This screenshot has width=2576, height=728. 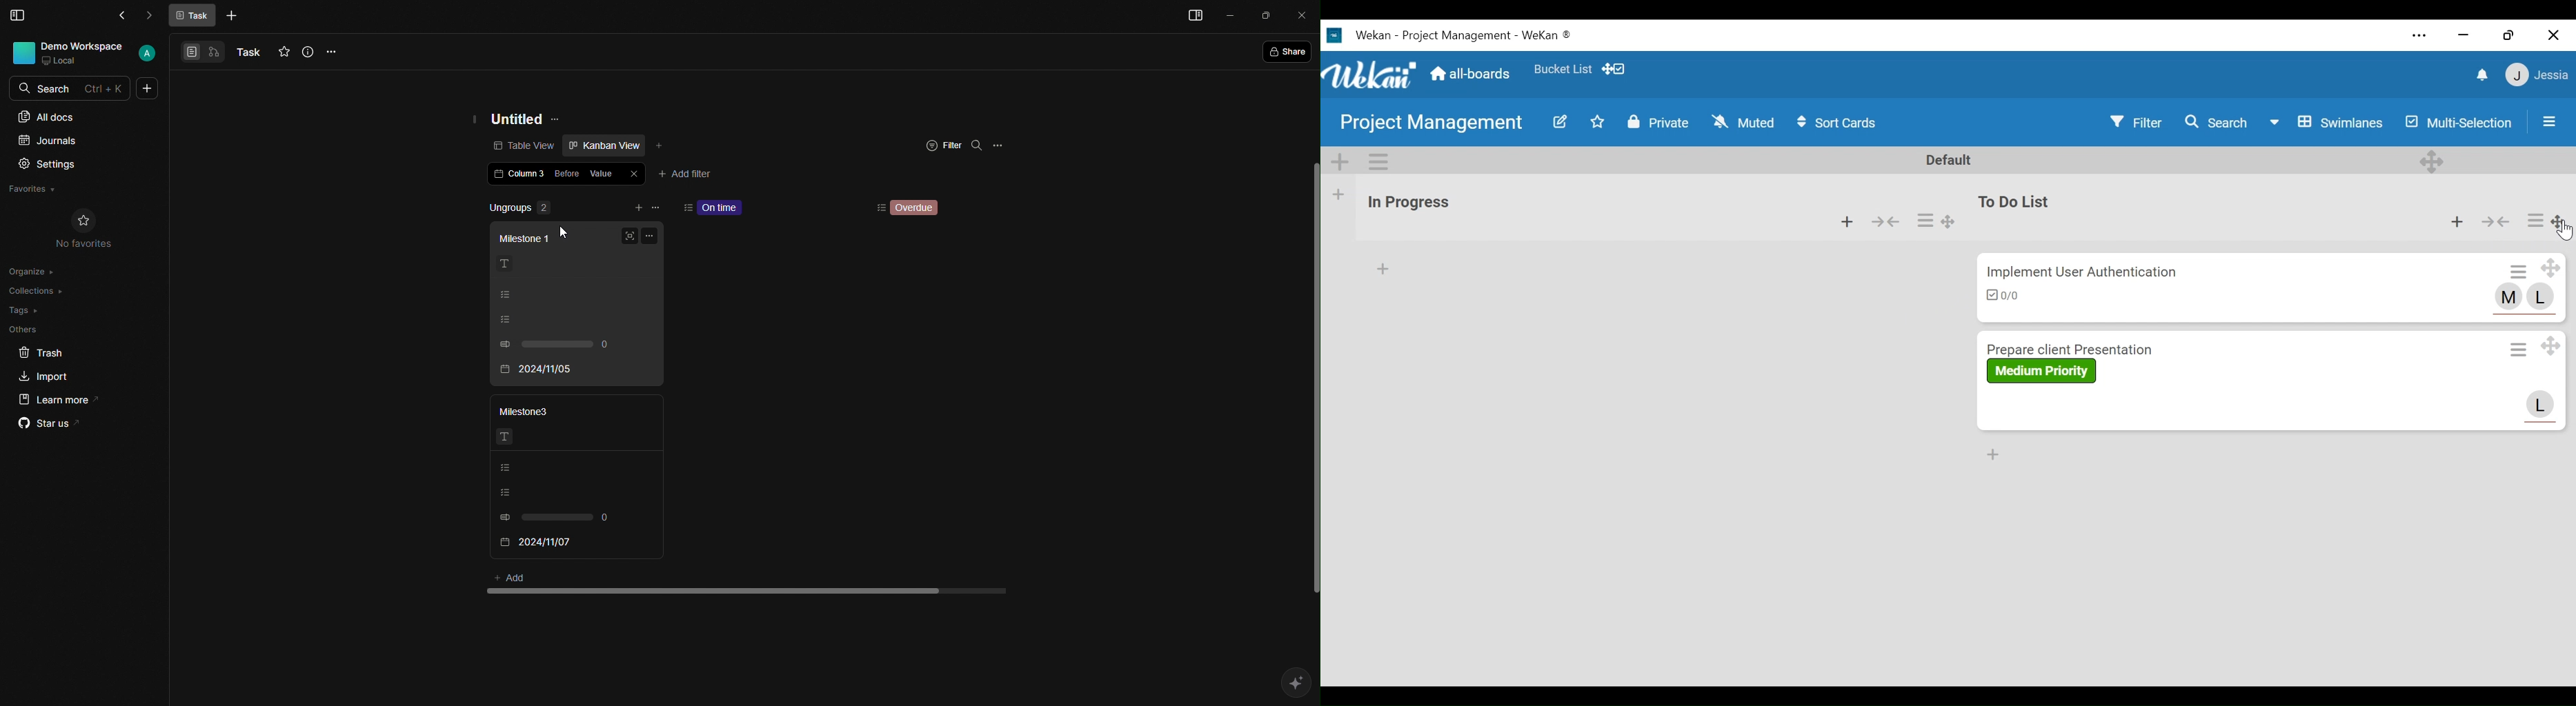 I want to click on More, so click(x=147, y=88).